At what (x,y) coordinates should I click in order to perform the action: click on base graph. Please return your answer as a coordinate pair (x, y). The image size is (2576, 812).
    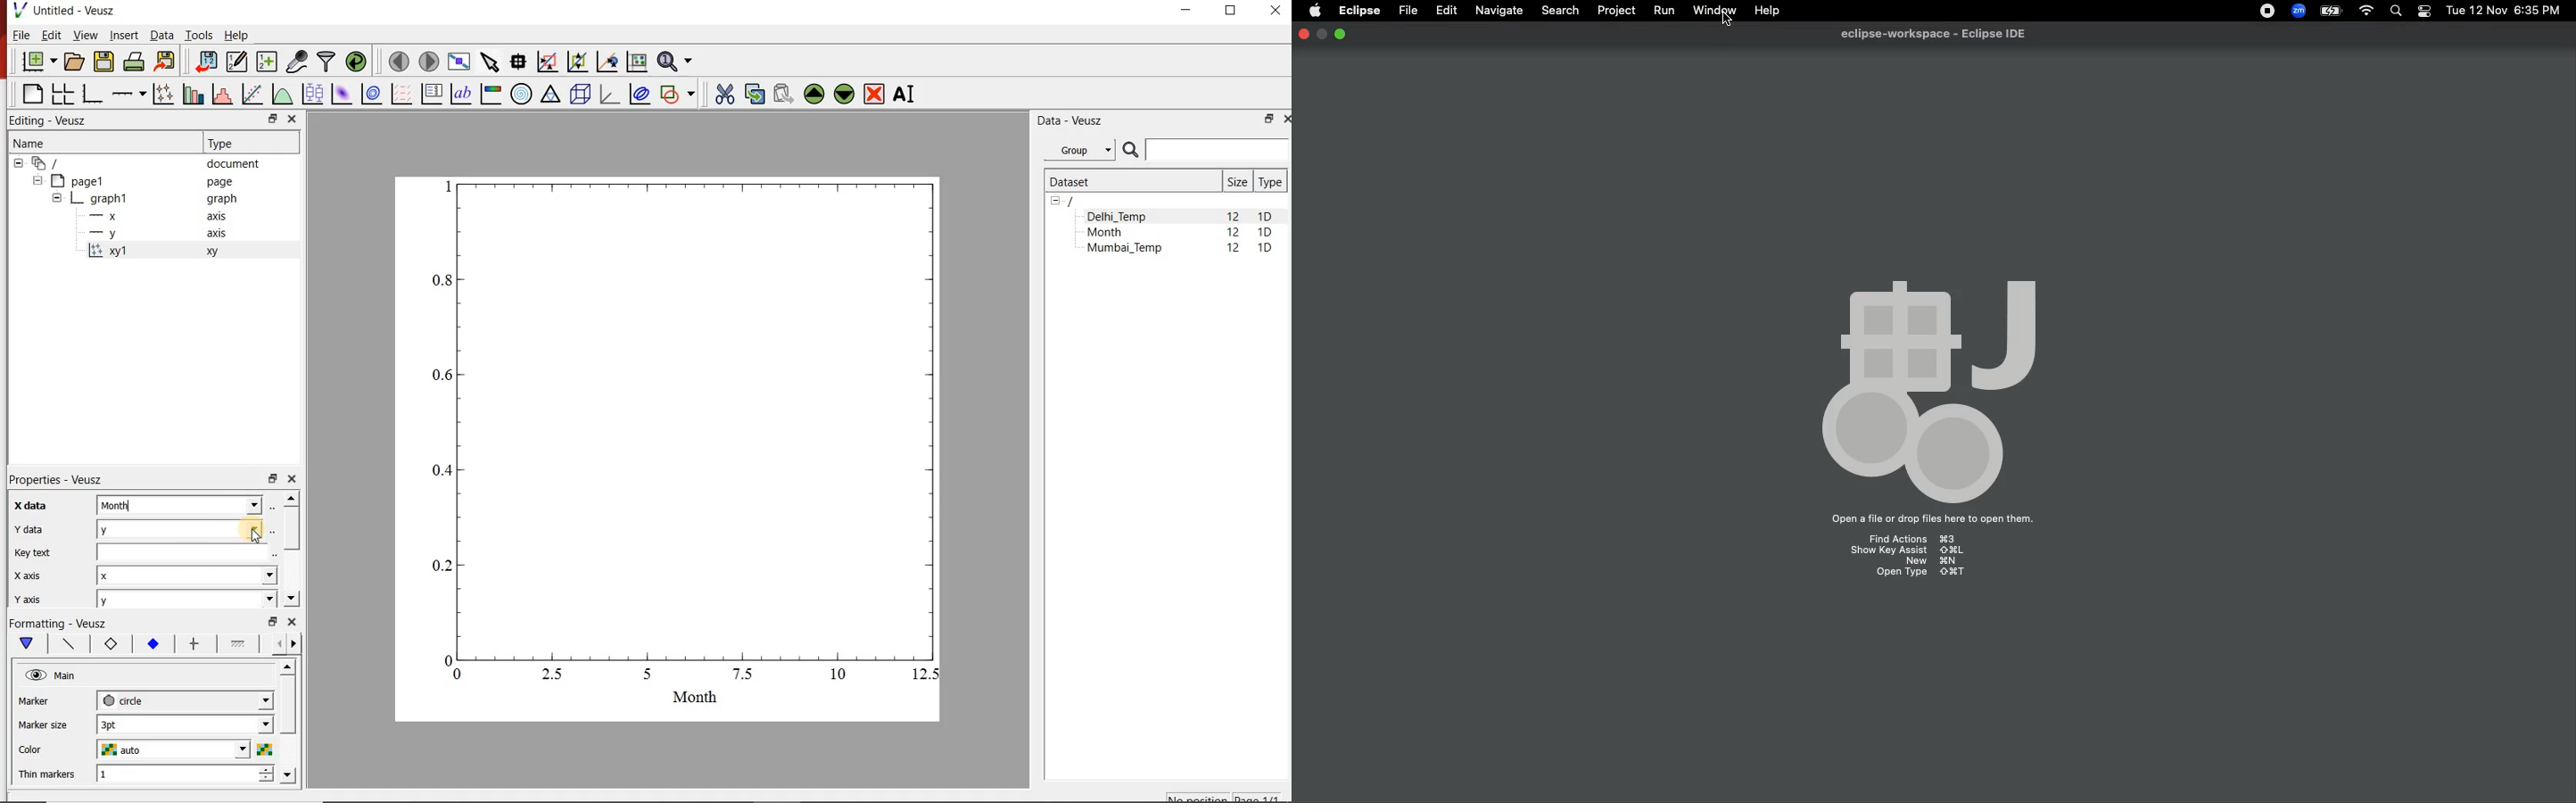
    Looking at the image, I should click on (91, 95).